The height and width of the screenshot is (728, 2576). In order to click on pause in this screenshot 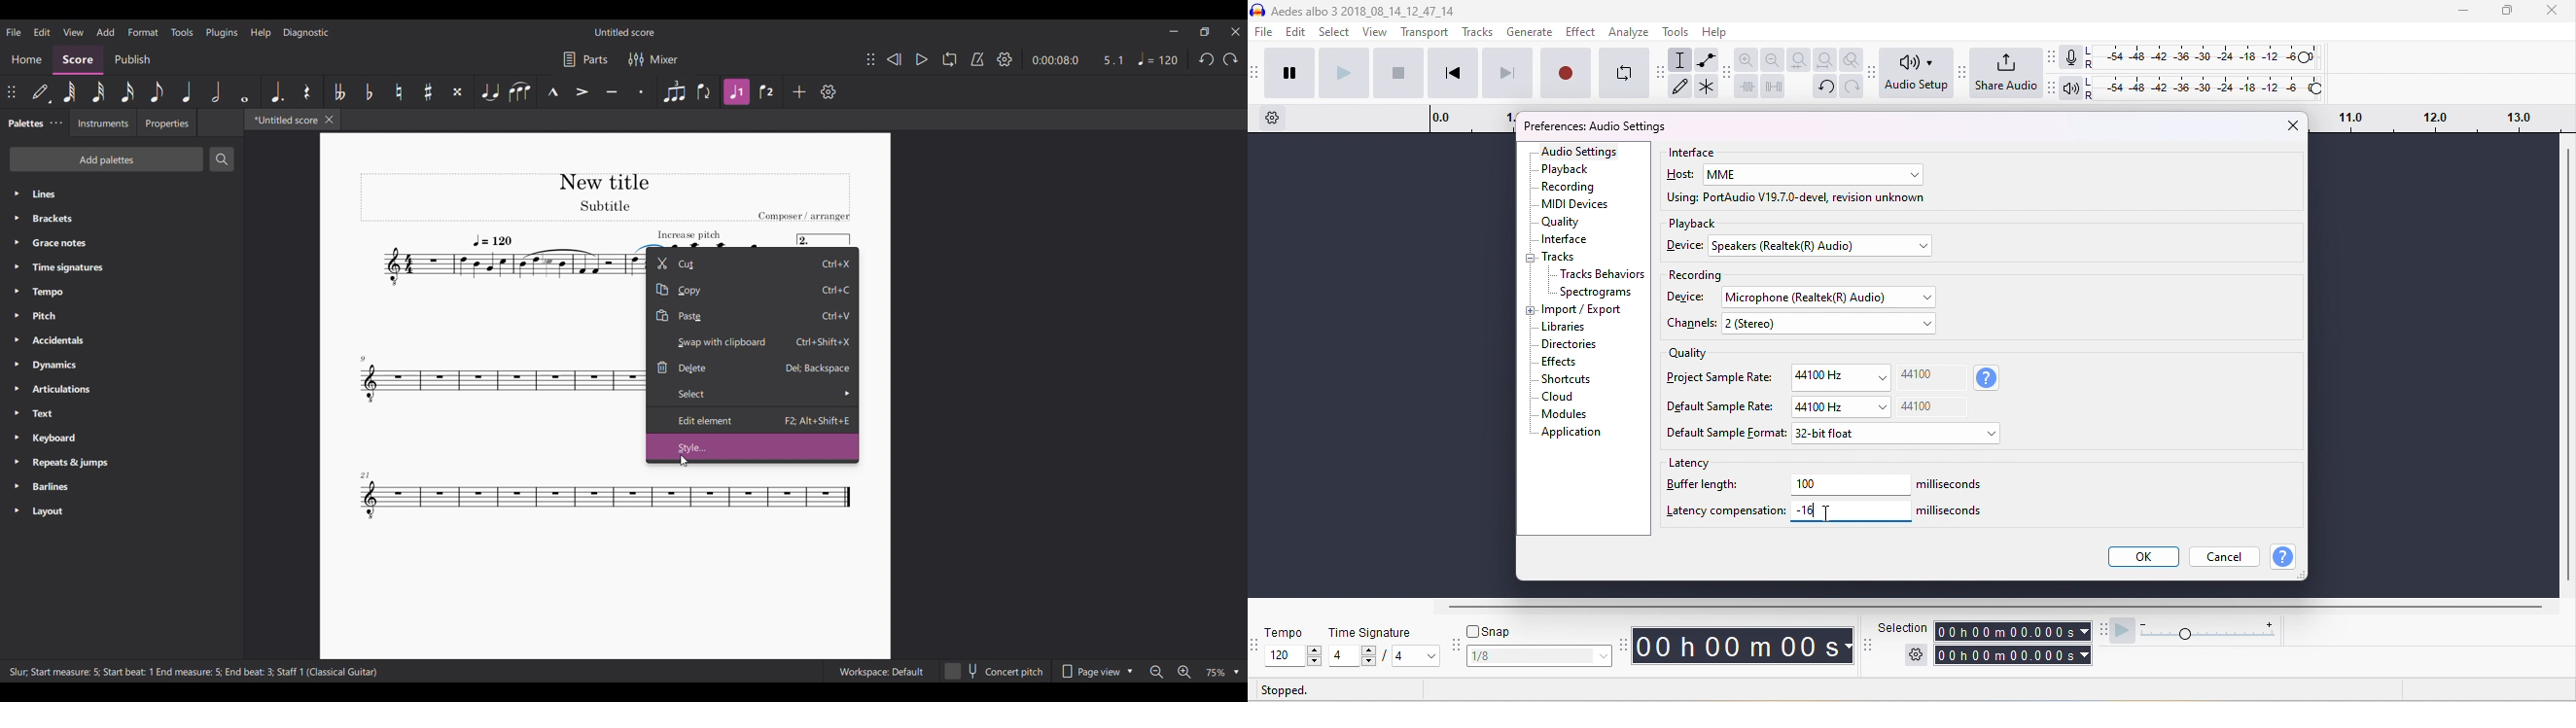, I will do `click(1289, 71)`.